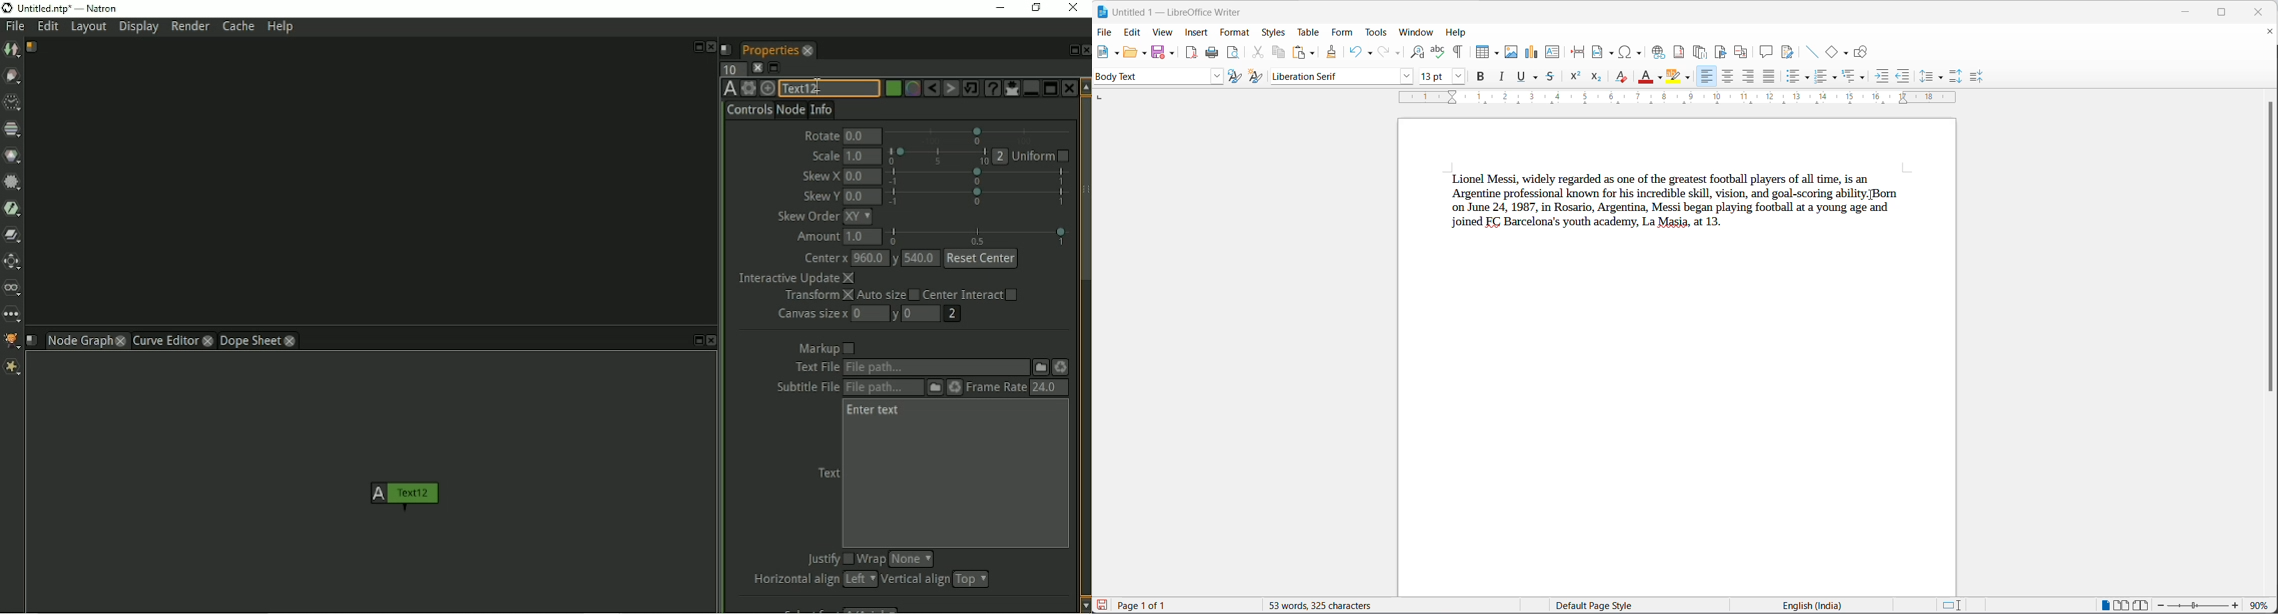  What do you see at coordinates (1128, 54) in the screenshot?
I see `open` at bounding box center [1128, 54].